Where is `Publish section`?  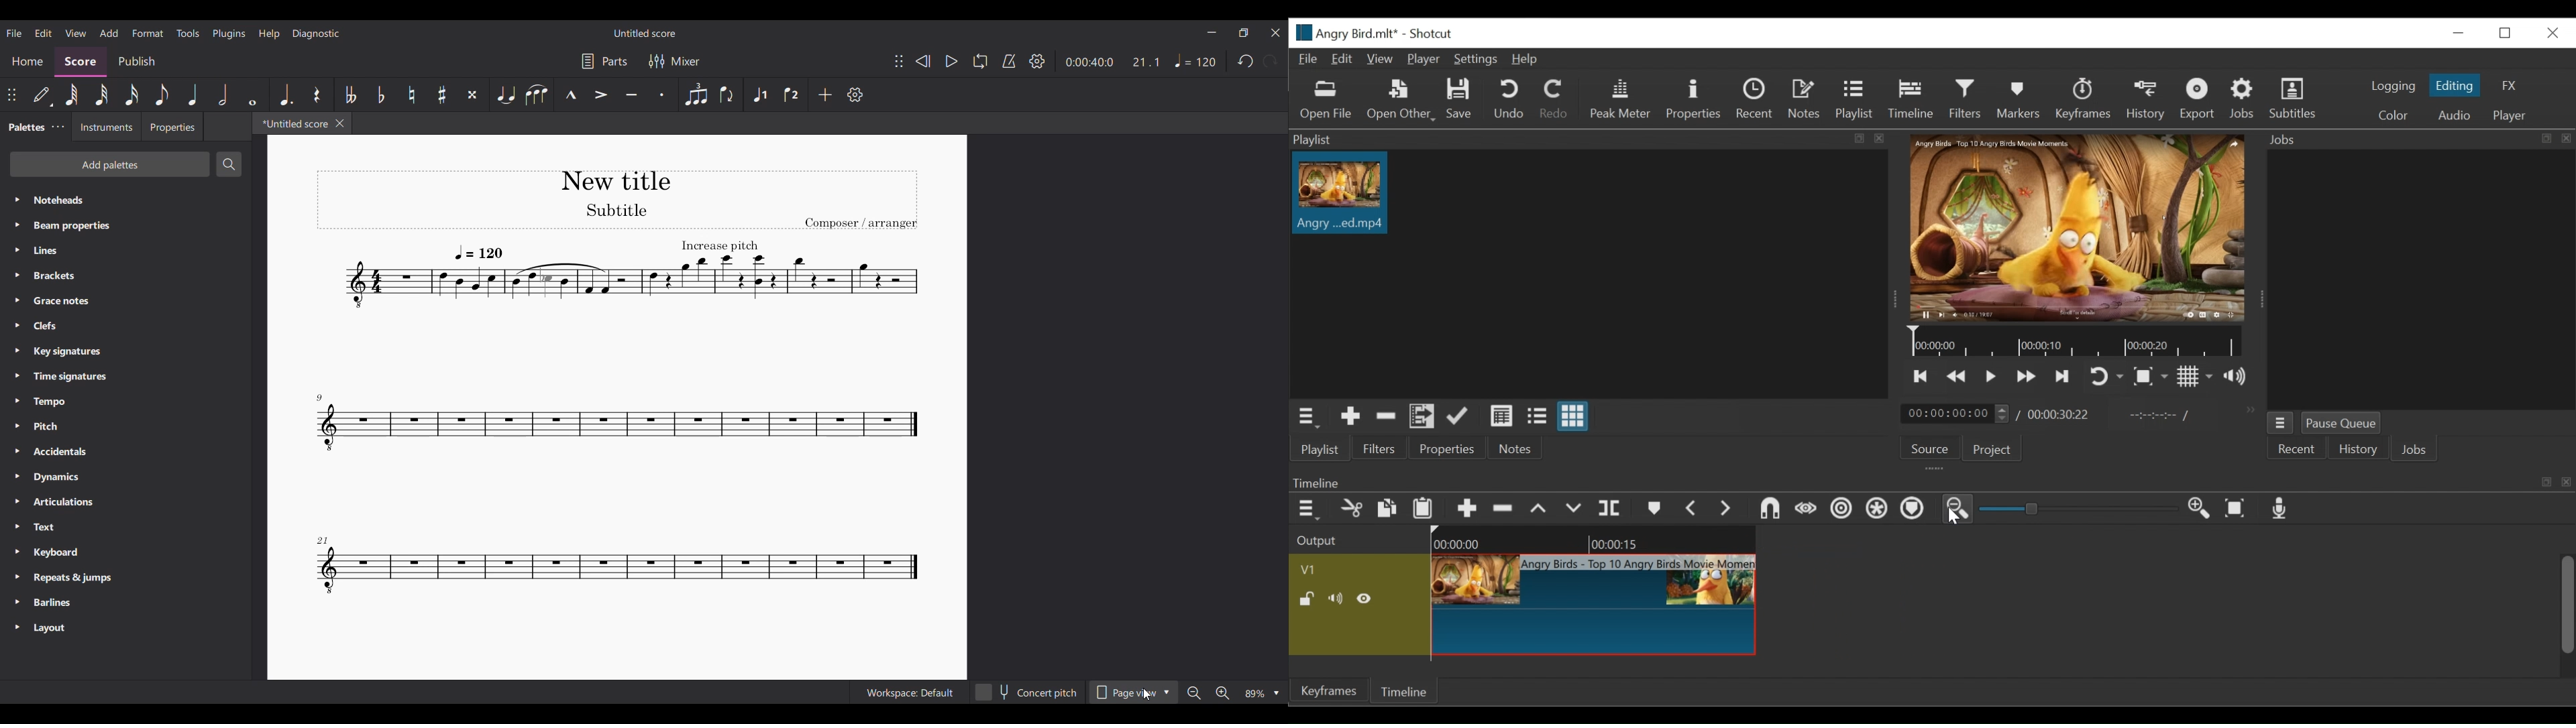
Publish section is located at coordinates (136, 62).